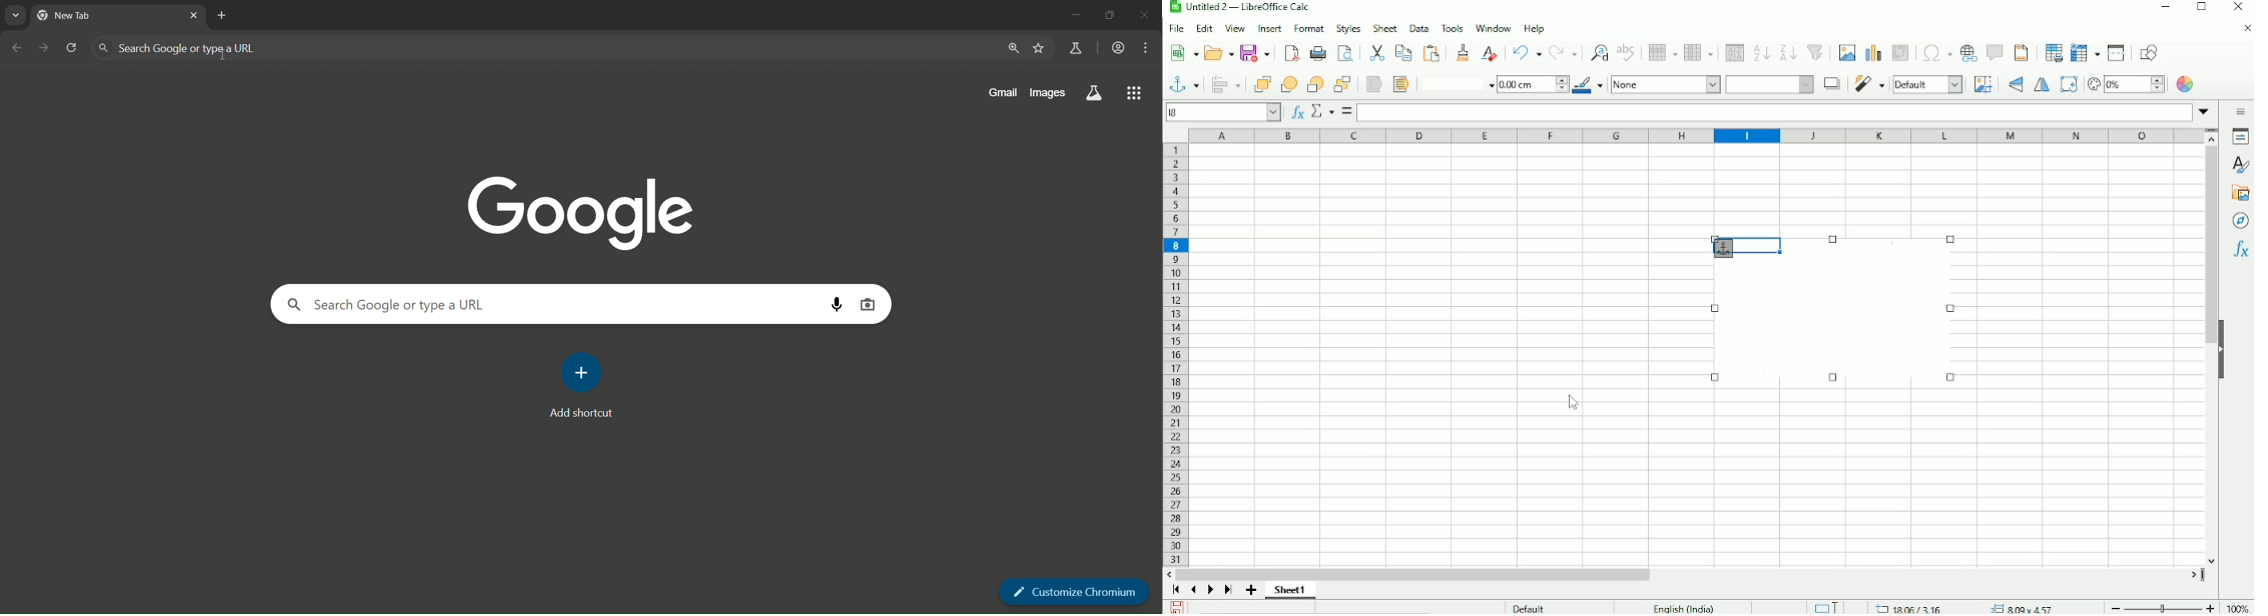 The height and width of the screenshot is (616, 2268). What do you see at coordinates (1663, 54) in the screenshot?
I see `Rows` at bounding box center [1663, 54].